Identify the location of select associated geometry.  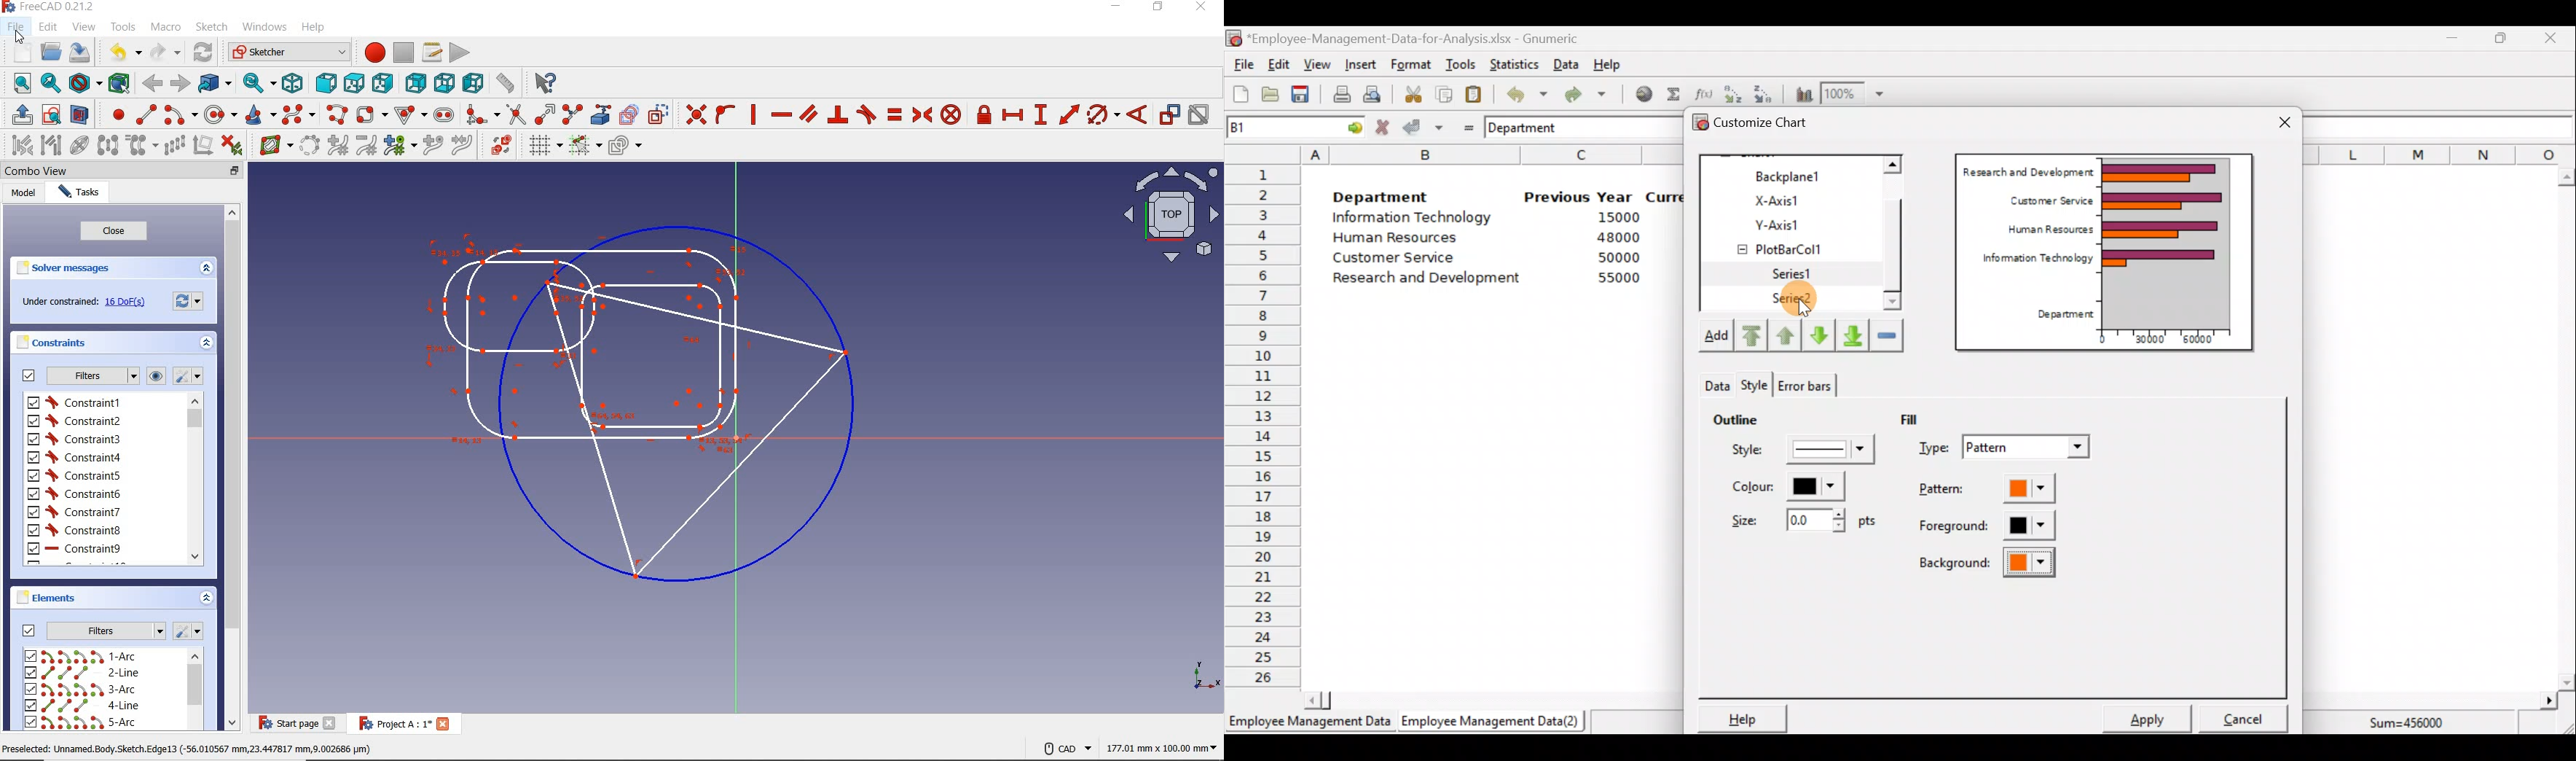
(52, 144).